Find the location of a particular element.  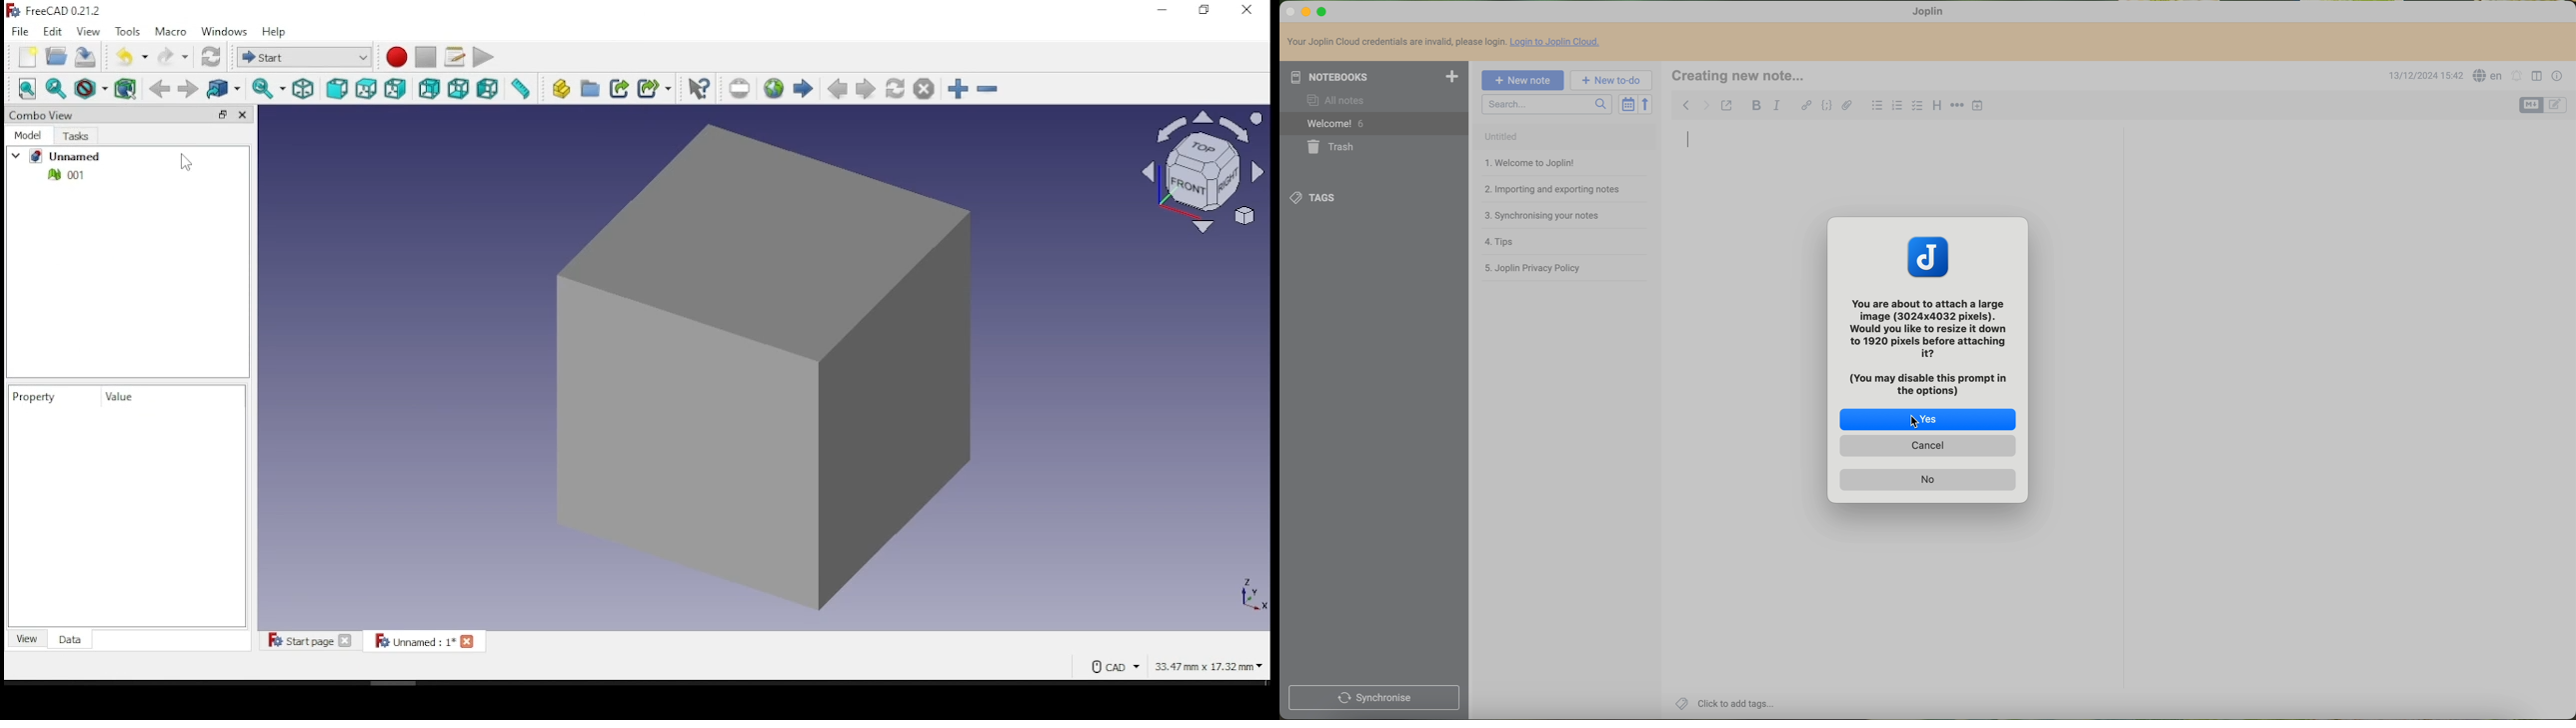

Joplin logo is located at coordinates (1929, 255).